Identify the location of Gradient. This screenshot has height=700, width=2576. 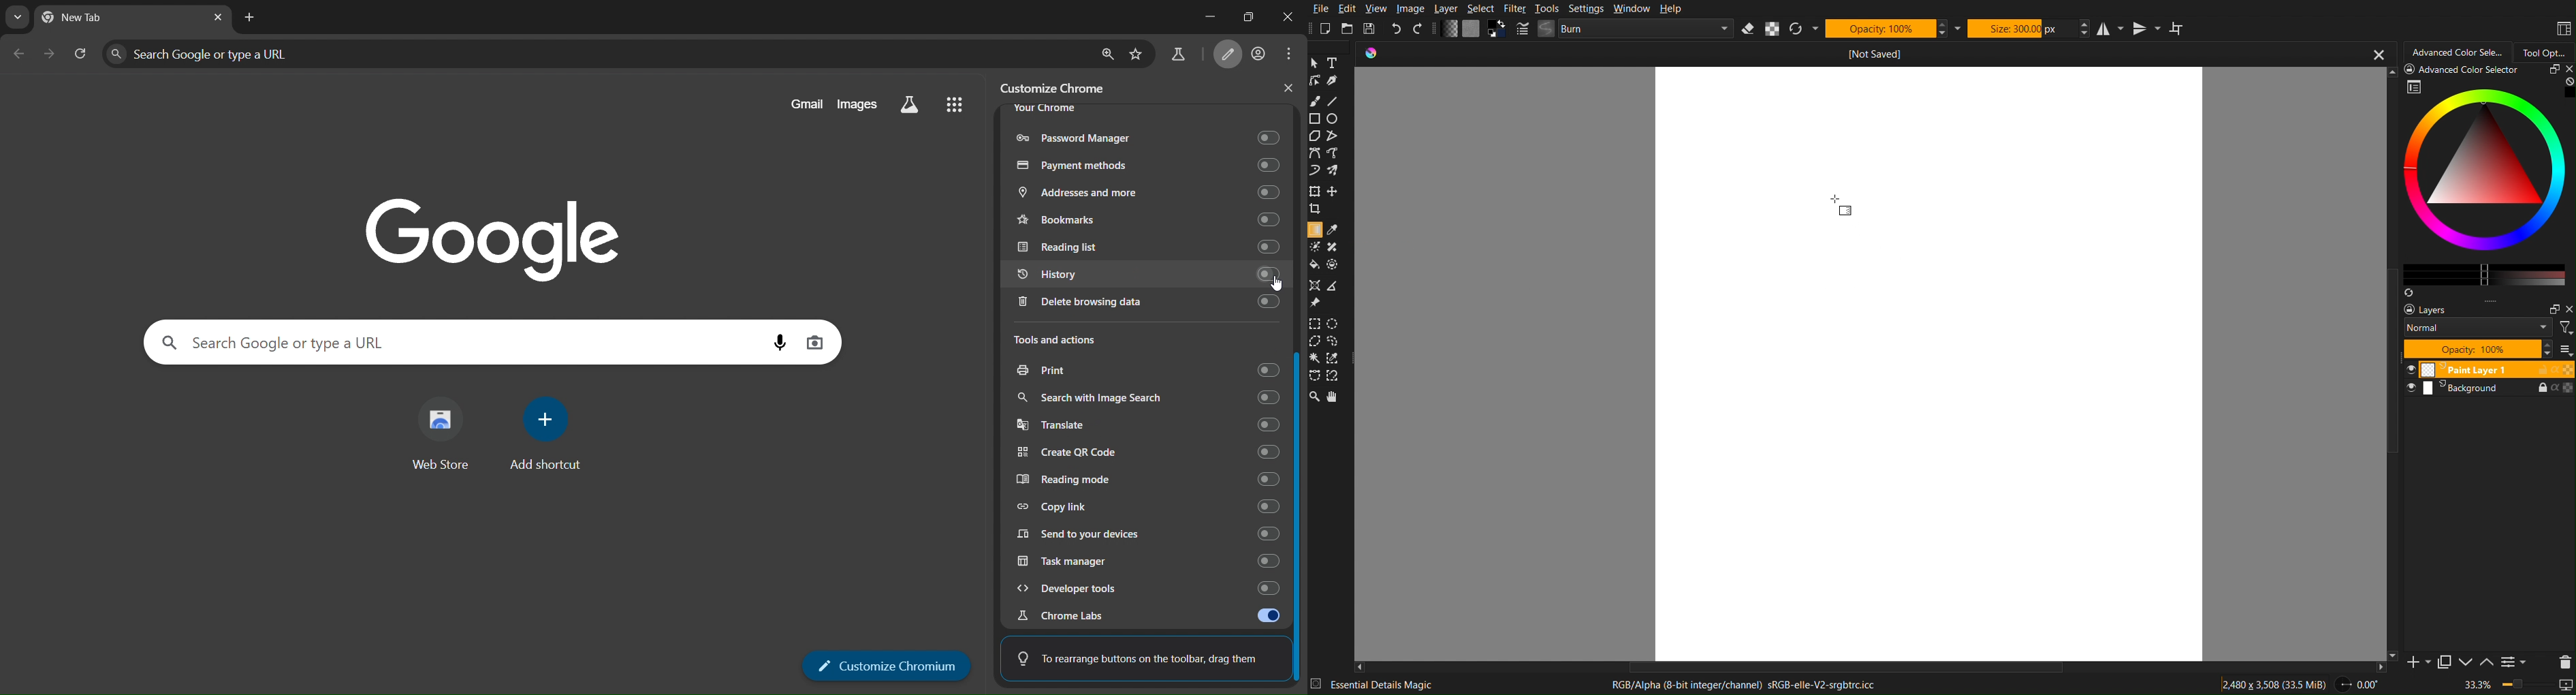
(1846, 211).